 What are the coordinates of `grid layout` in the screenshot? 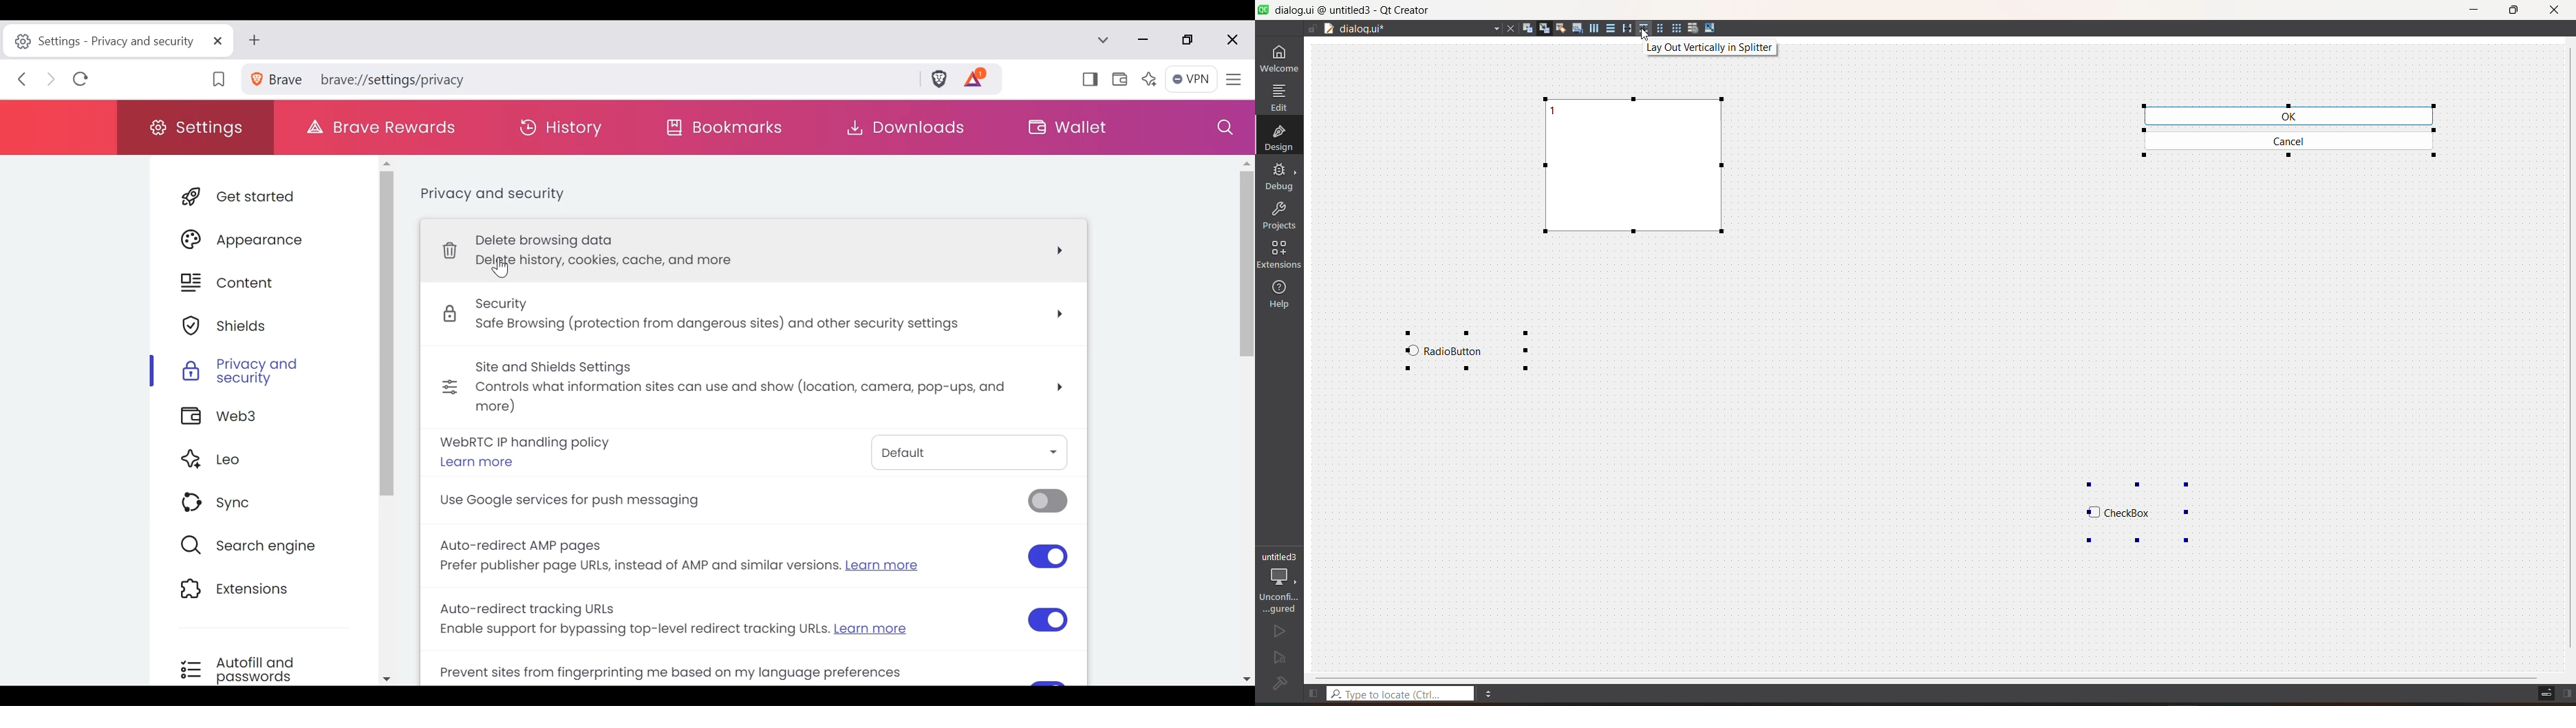 It's located at (1676, 28).